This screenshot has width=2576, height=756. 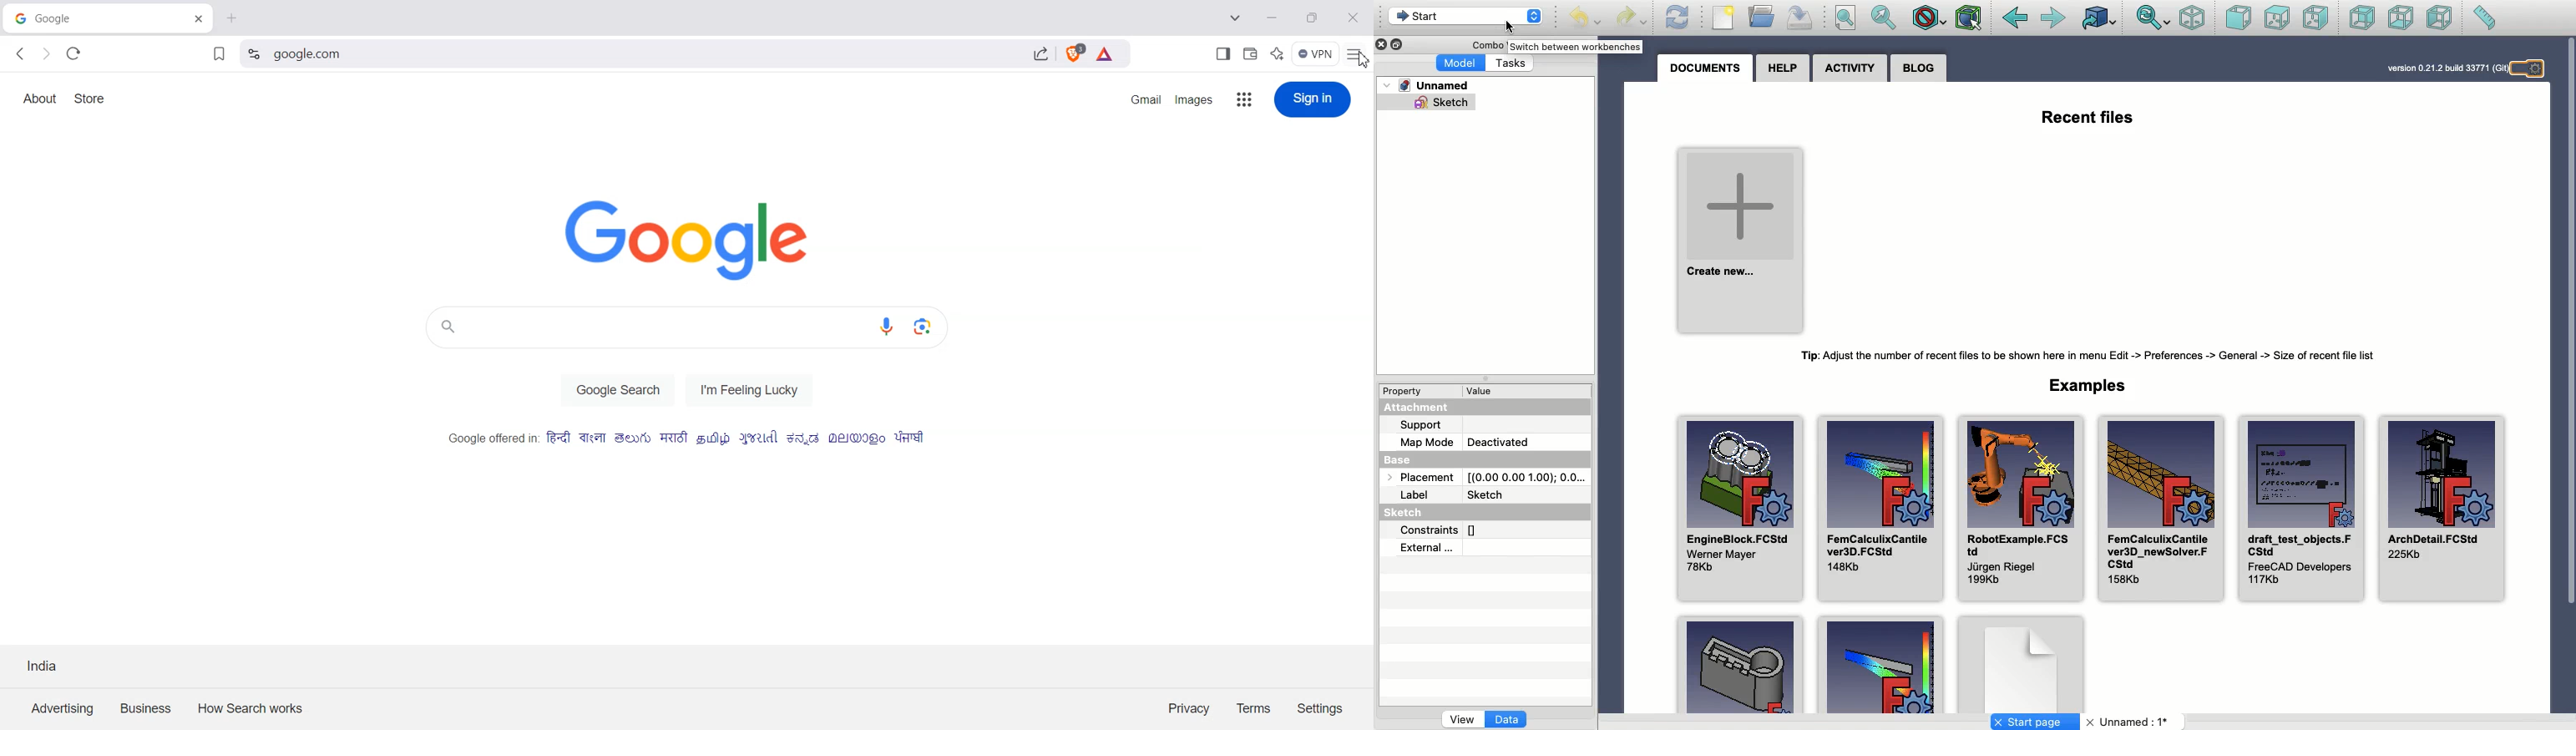 What do you see at coordinates (1678, 18) in the screenshot?
I see `Refresh` at bounding box center [1678, 18].